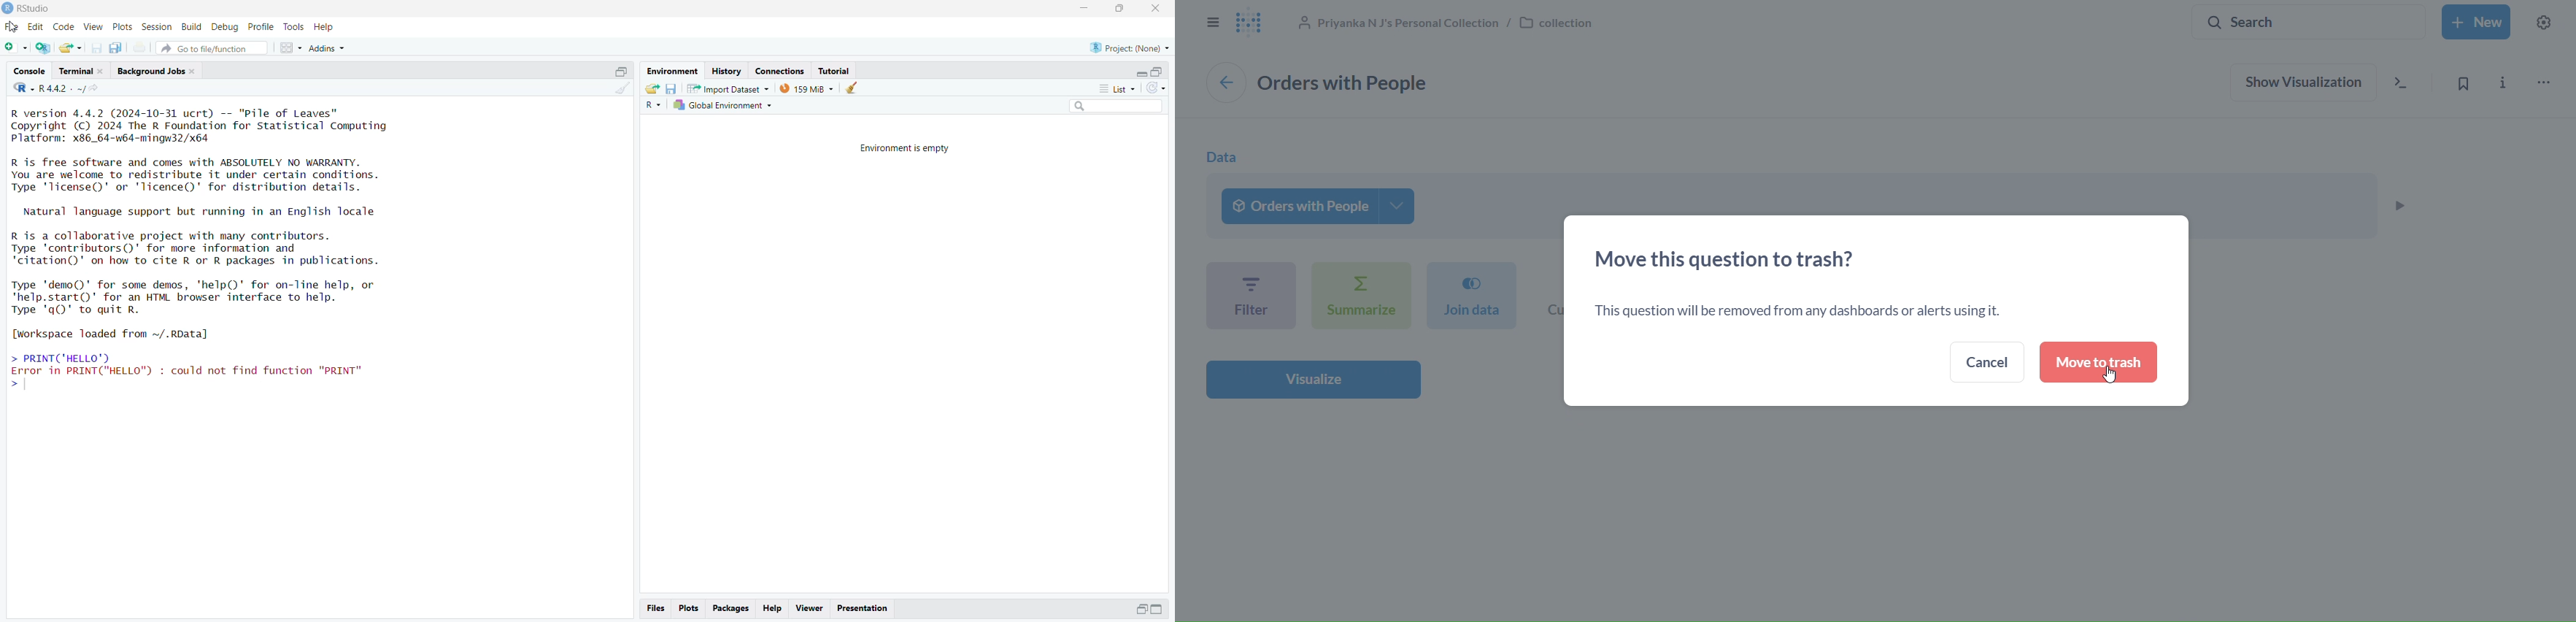  What do you see at coordinates (783, 70) in the screenshot?
I see `connections` at bounding box center [783, 70].